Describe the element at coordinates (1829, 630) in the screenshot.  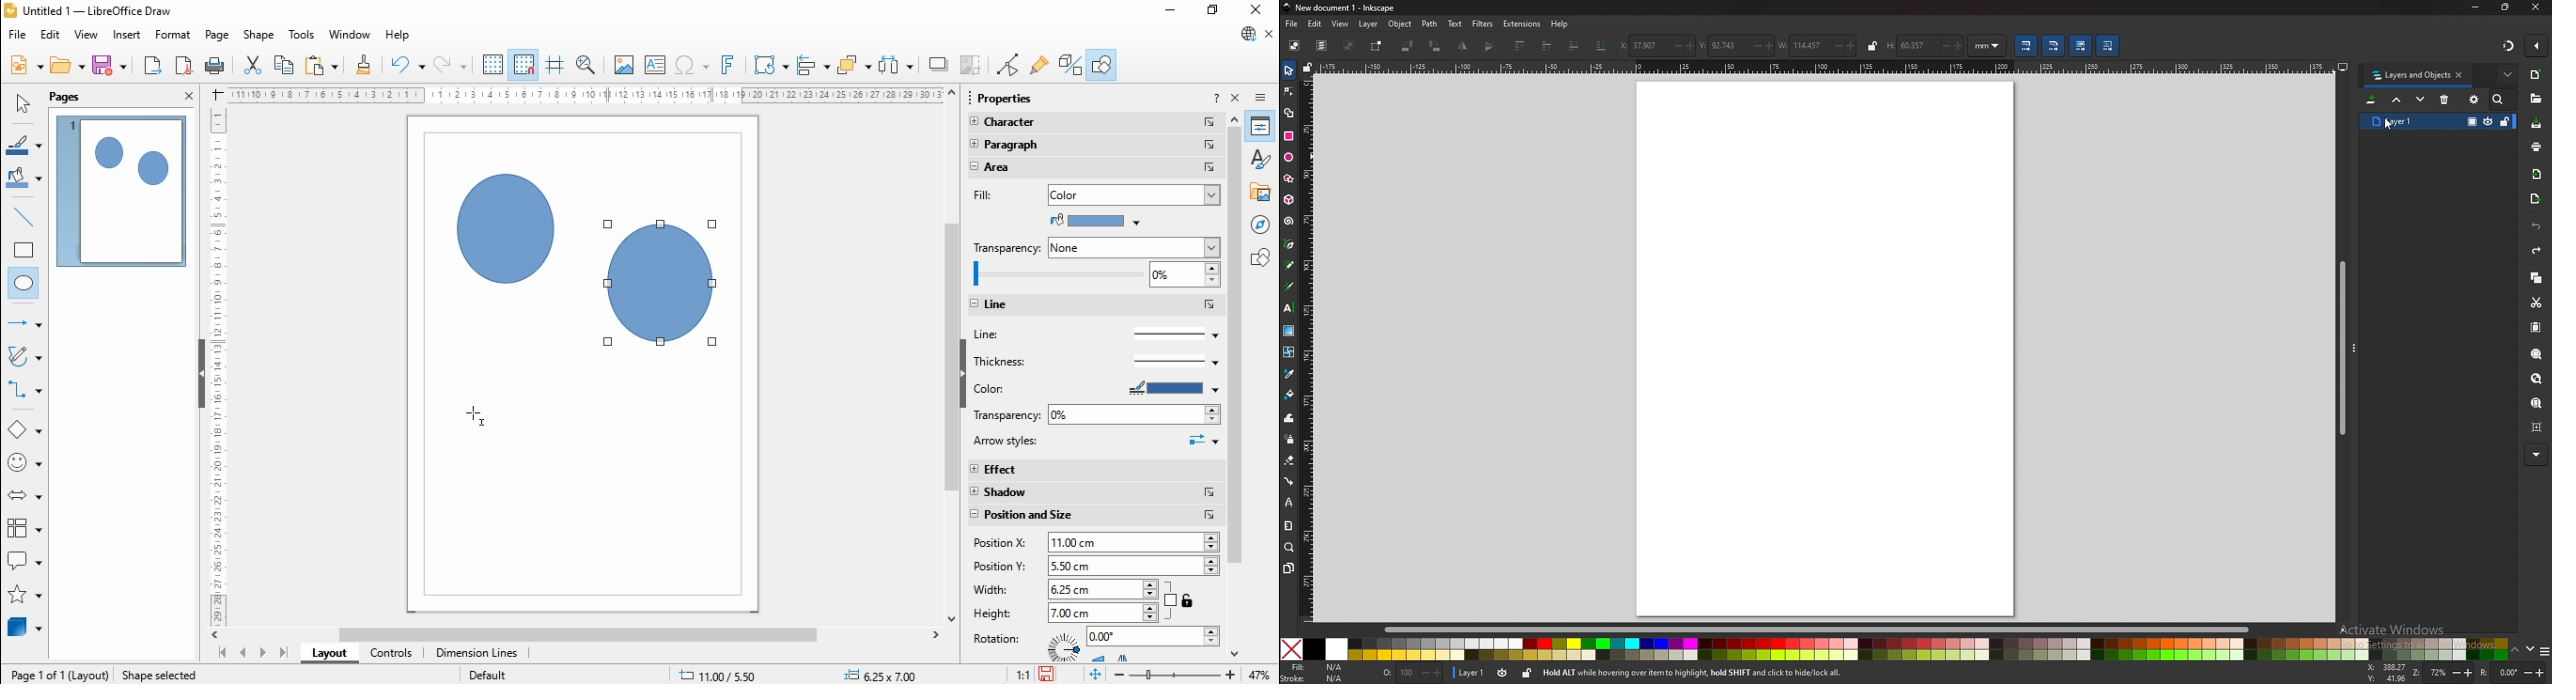
I see `scroll bar` at that location.